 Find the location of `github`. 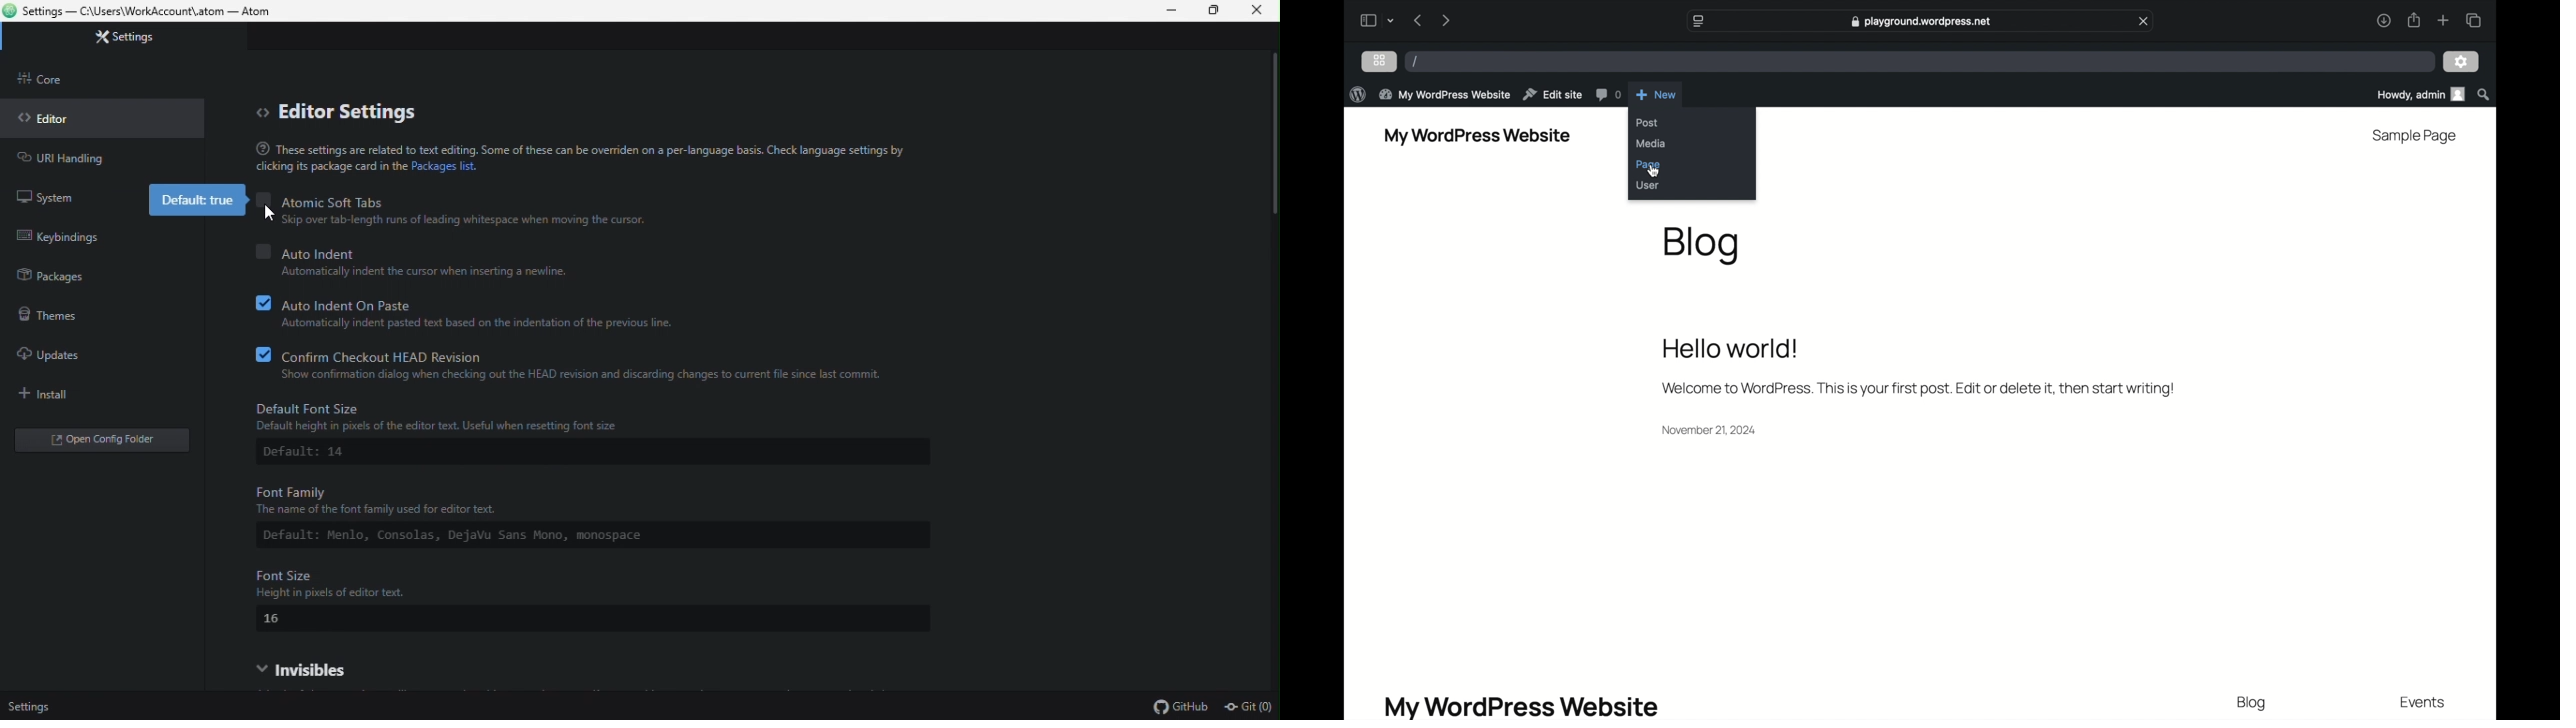

github is located at coordinates (1178, 705).